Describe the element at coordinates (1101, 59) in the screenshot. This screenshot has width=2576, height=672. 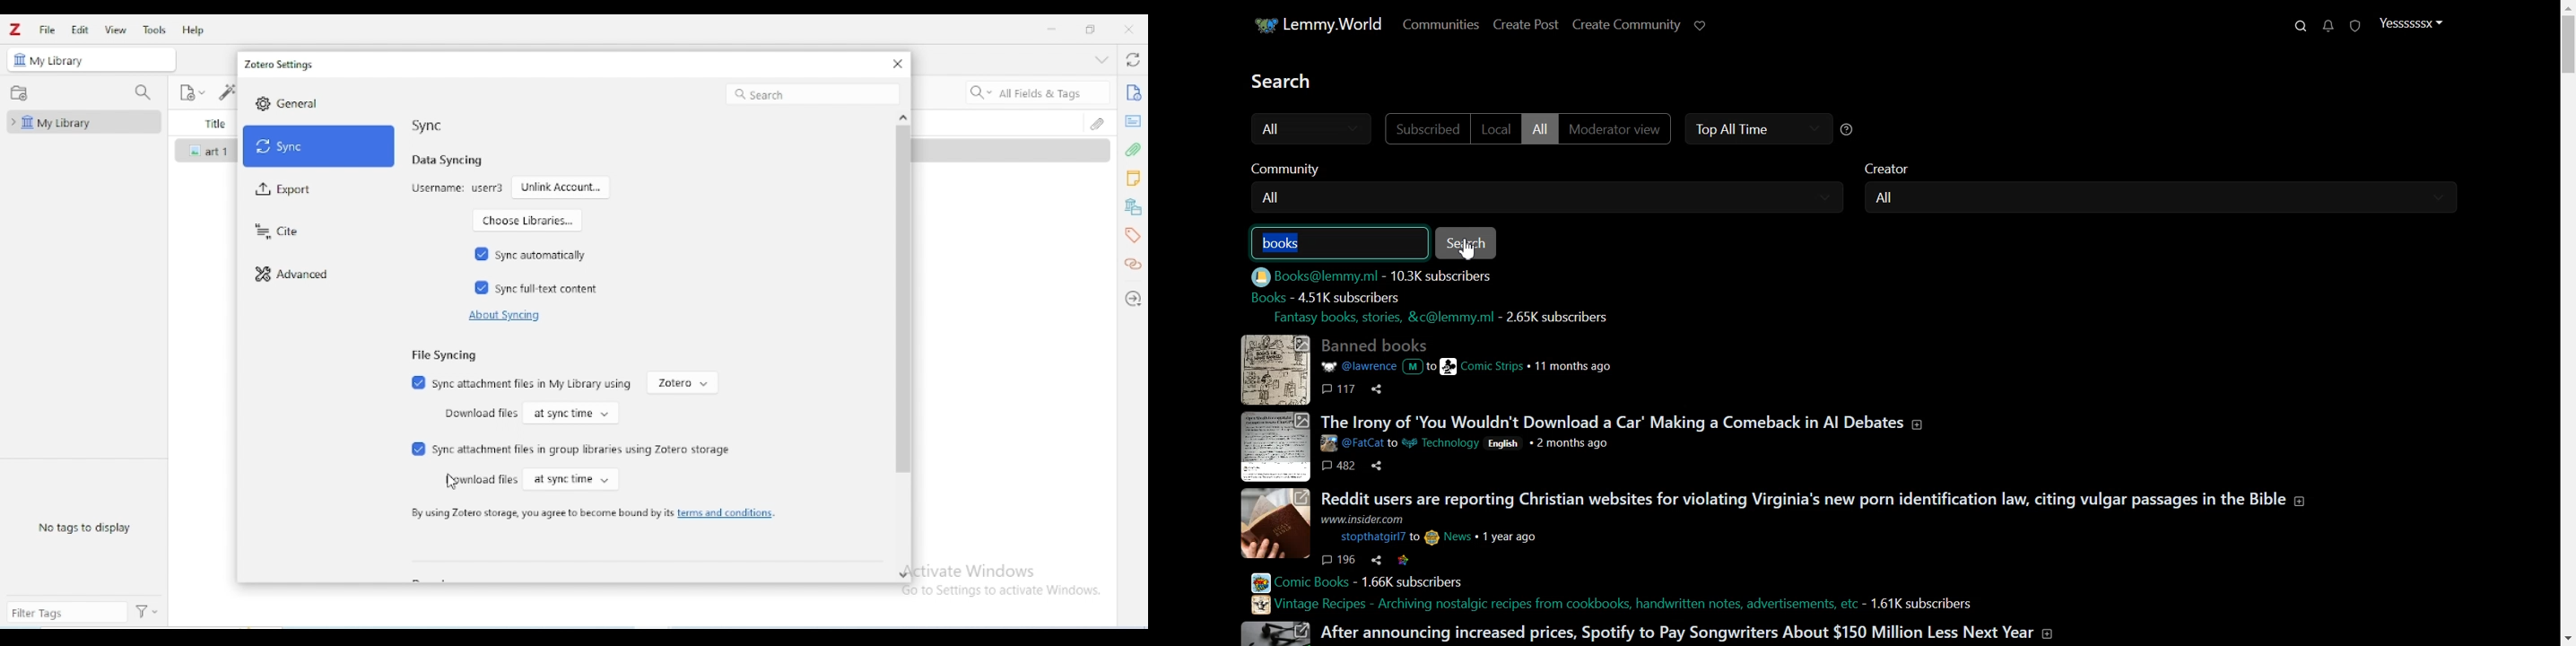
I see `collapse section` at that location.